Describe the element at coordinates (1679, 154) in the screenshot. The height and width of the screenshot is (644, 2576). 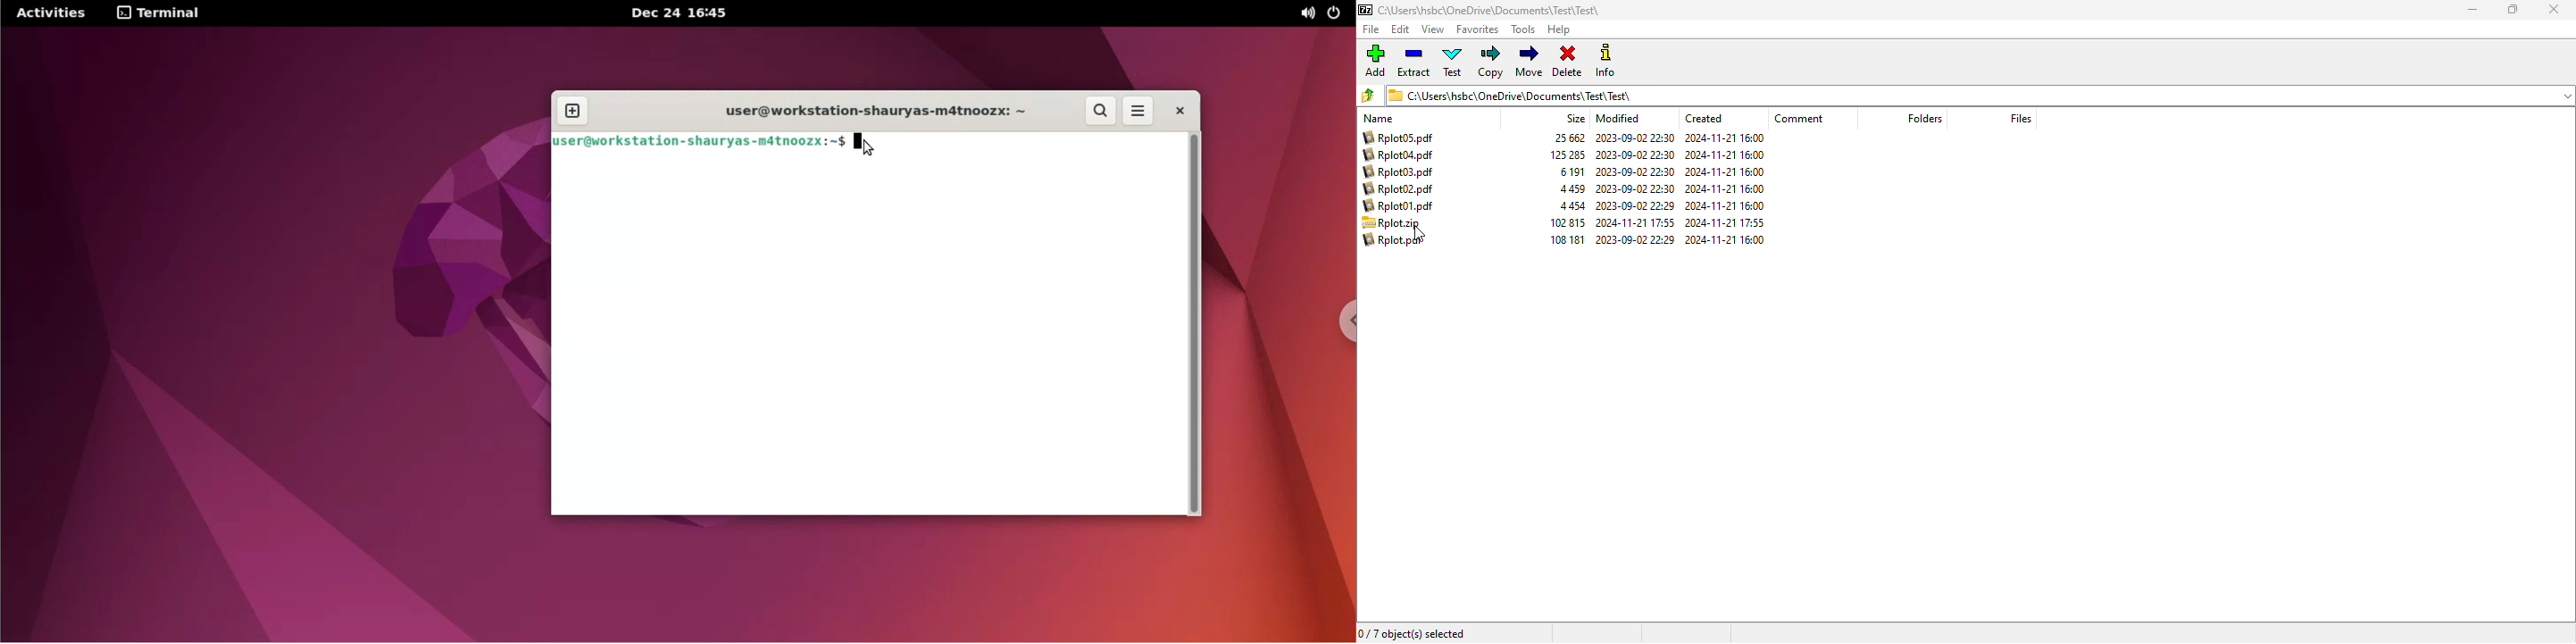
I see `2023-09-02 22:30  2024-11-21 16:00` at that location.